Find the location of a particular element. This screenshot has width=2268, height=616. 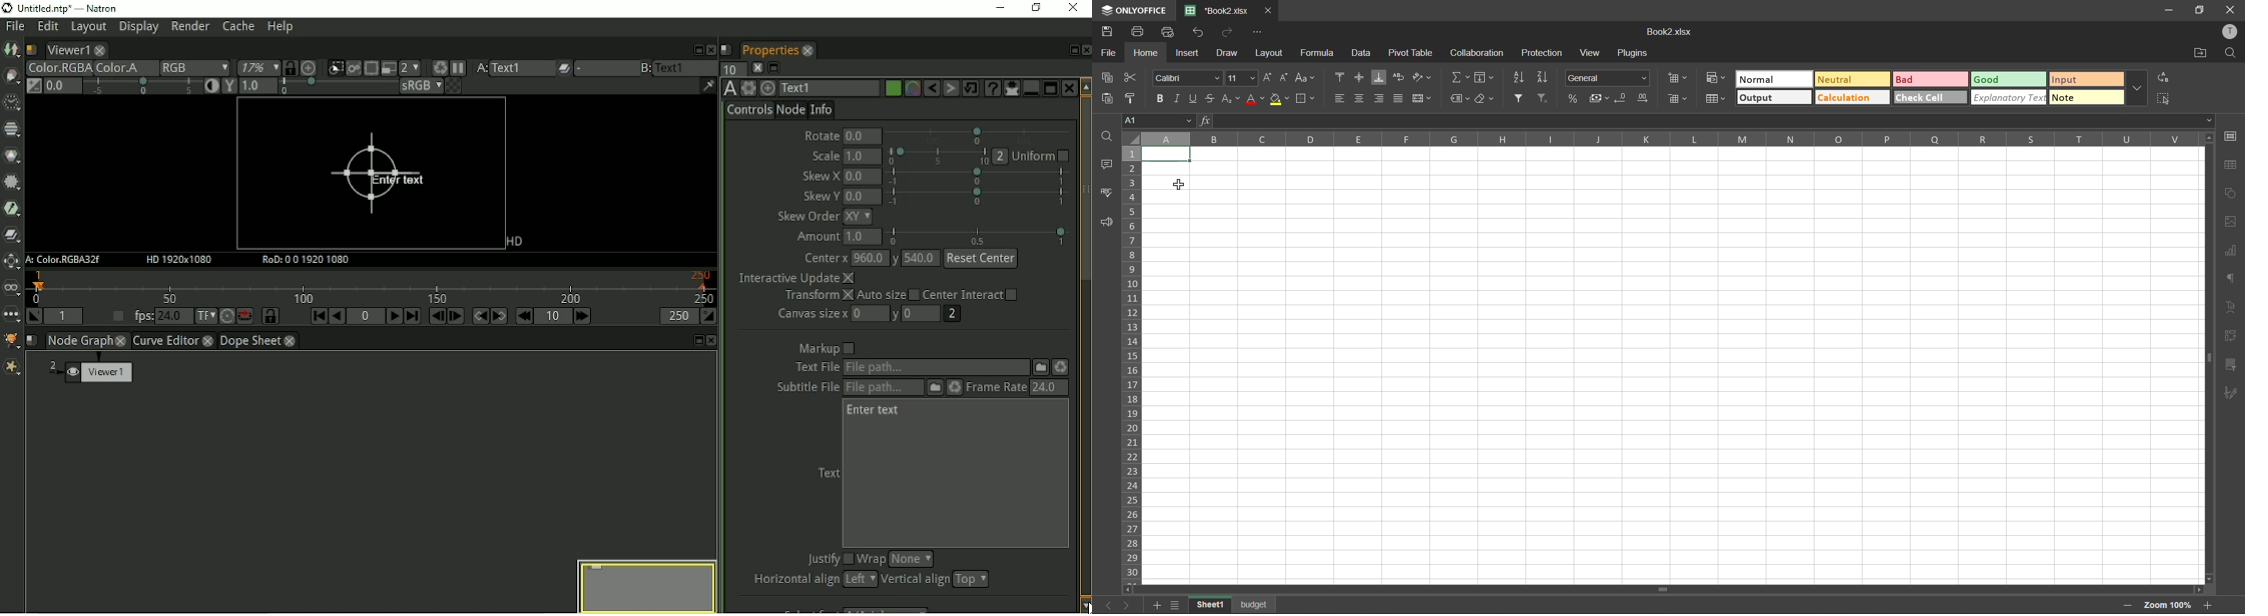

paragraph is located at coordinates (2232, 279).